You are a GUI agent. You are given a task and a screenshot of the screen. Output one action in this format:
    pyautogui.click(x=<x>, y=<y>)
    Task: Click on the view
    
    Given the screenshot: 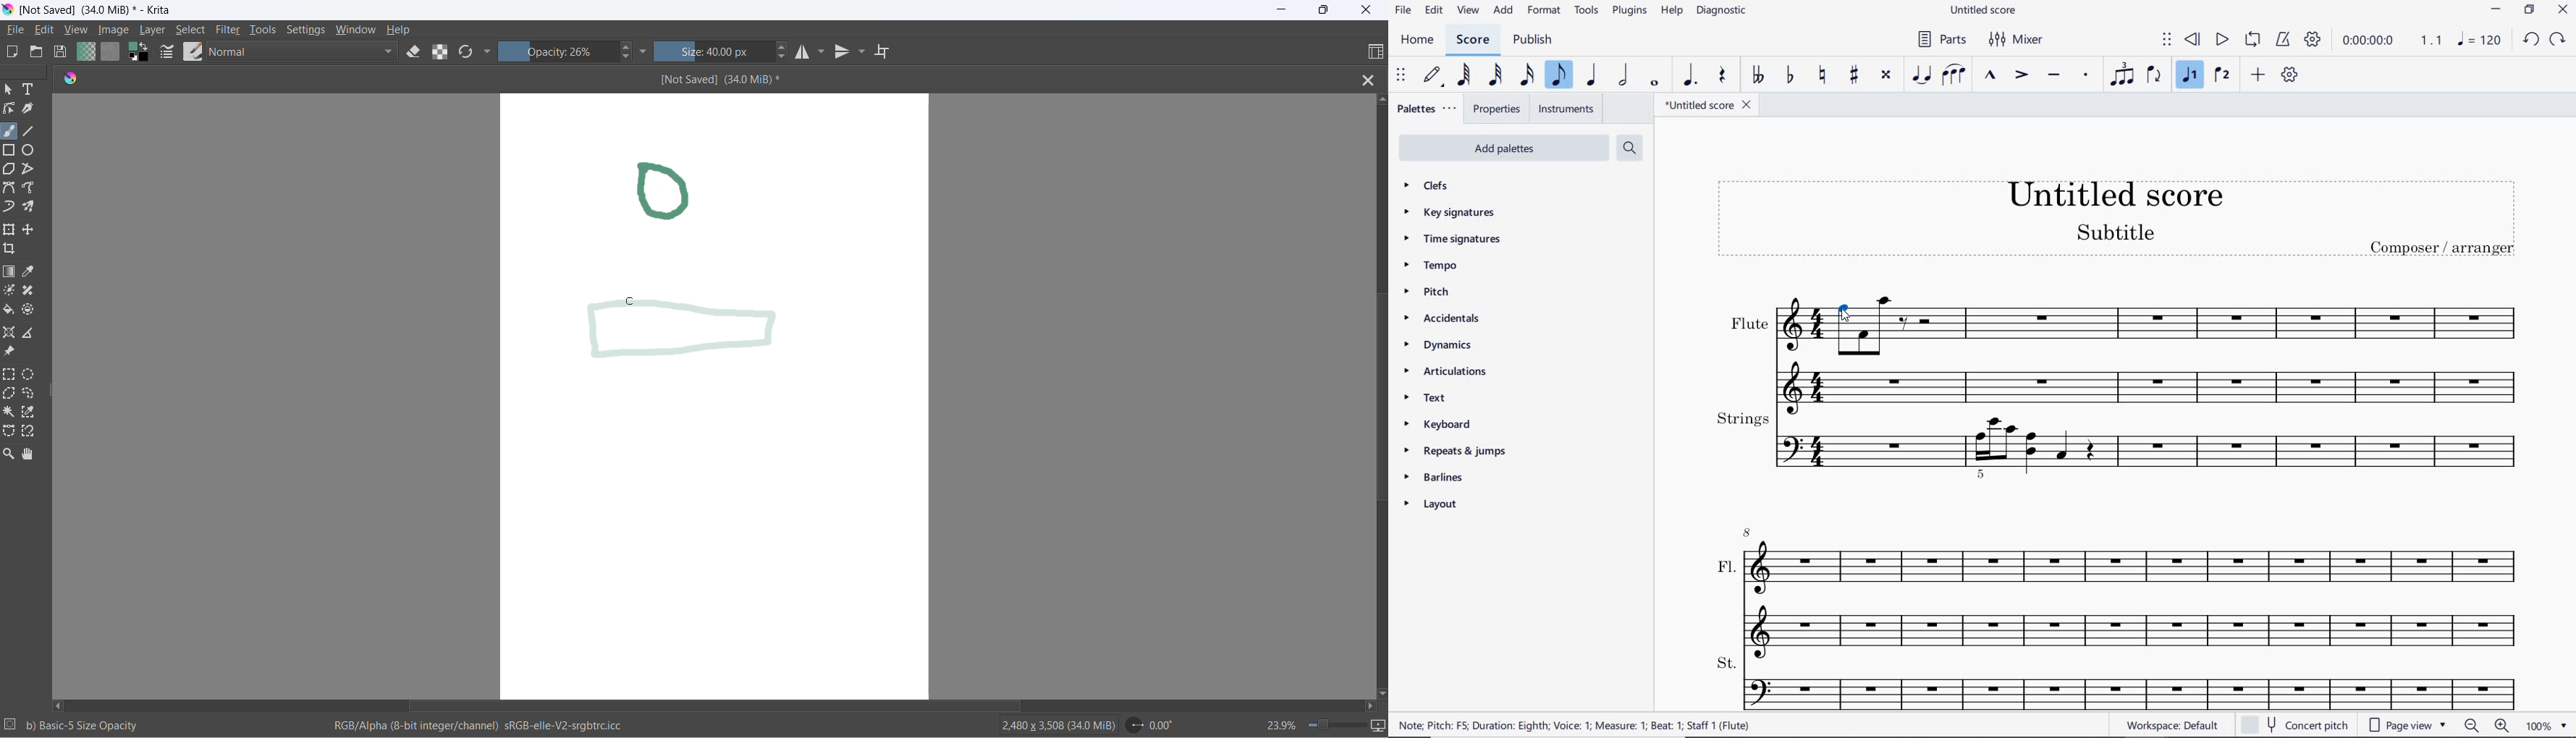 What is the action you would take?
    pyautogui.click(x=77, y=30)
    